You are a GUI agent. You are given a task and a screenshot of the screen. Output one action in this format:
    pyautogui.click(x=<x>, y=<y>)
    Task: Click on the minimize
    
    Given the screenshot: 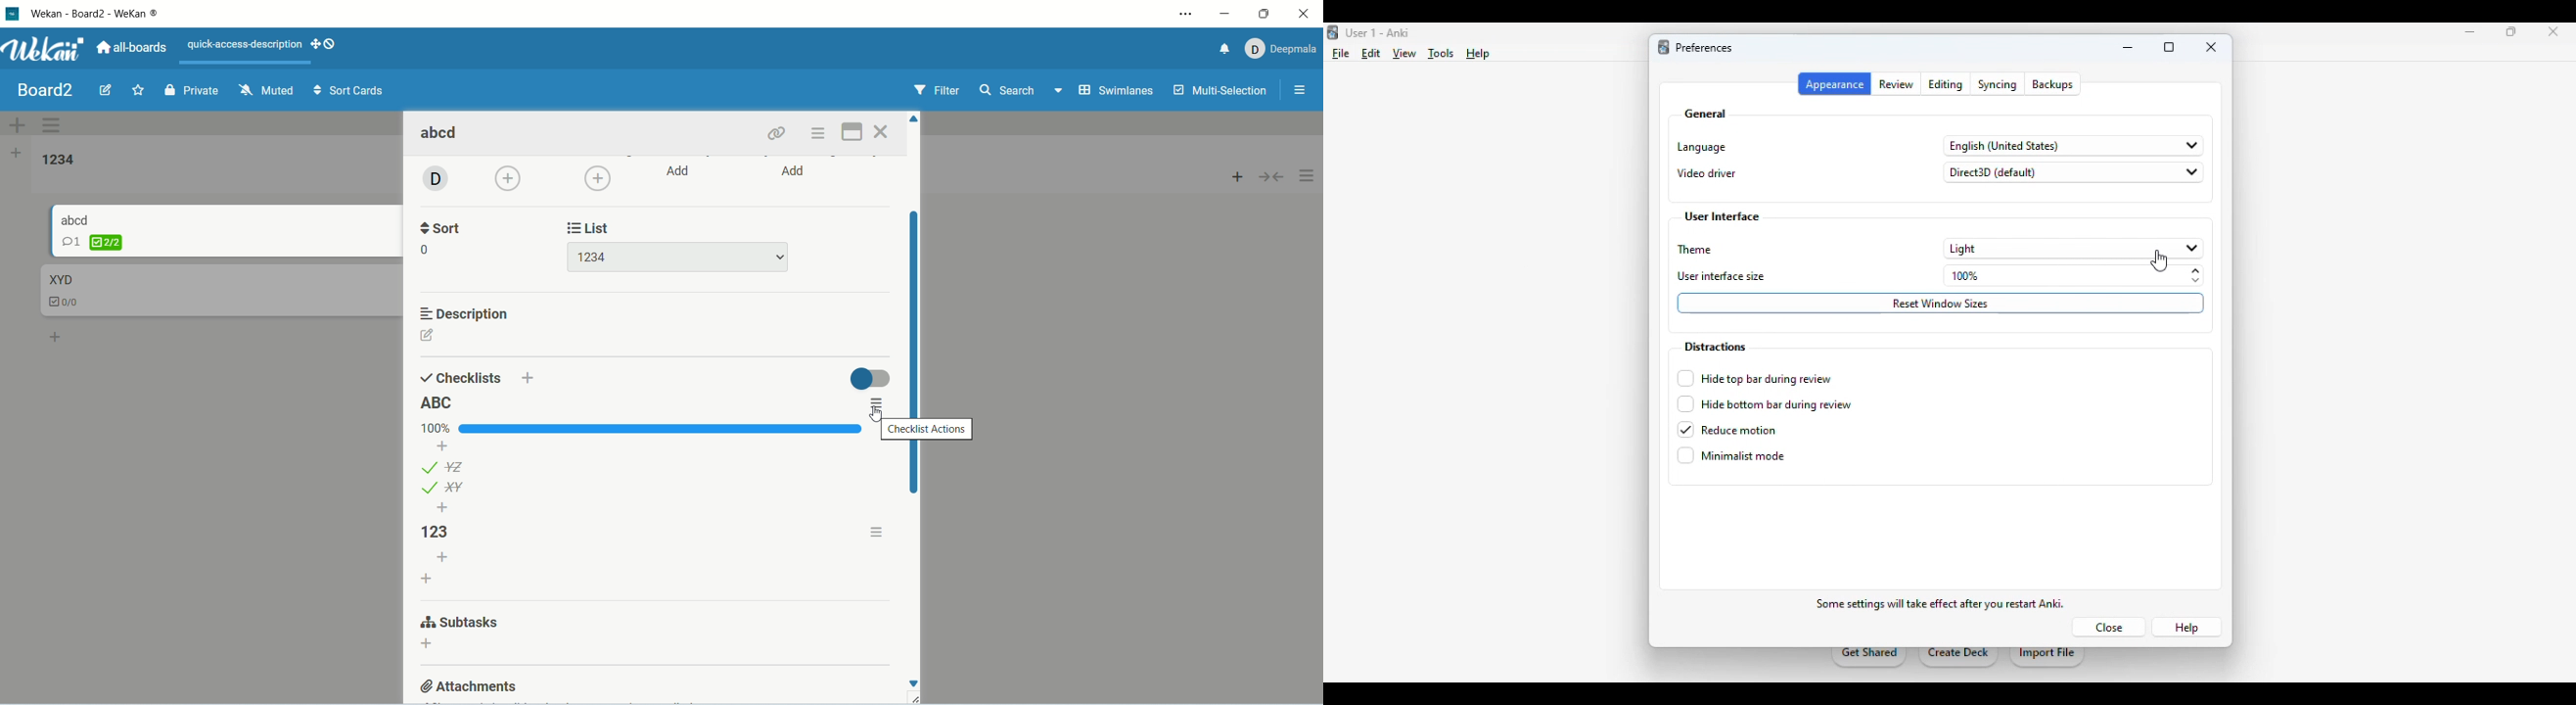 What is the action you would take?
    pyautogui.click(x=1228, y=17)
    